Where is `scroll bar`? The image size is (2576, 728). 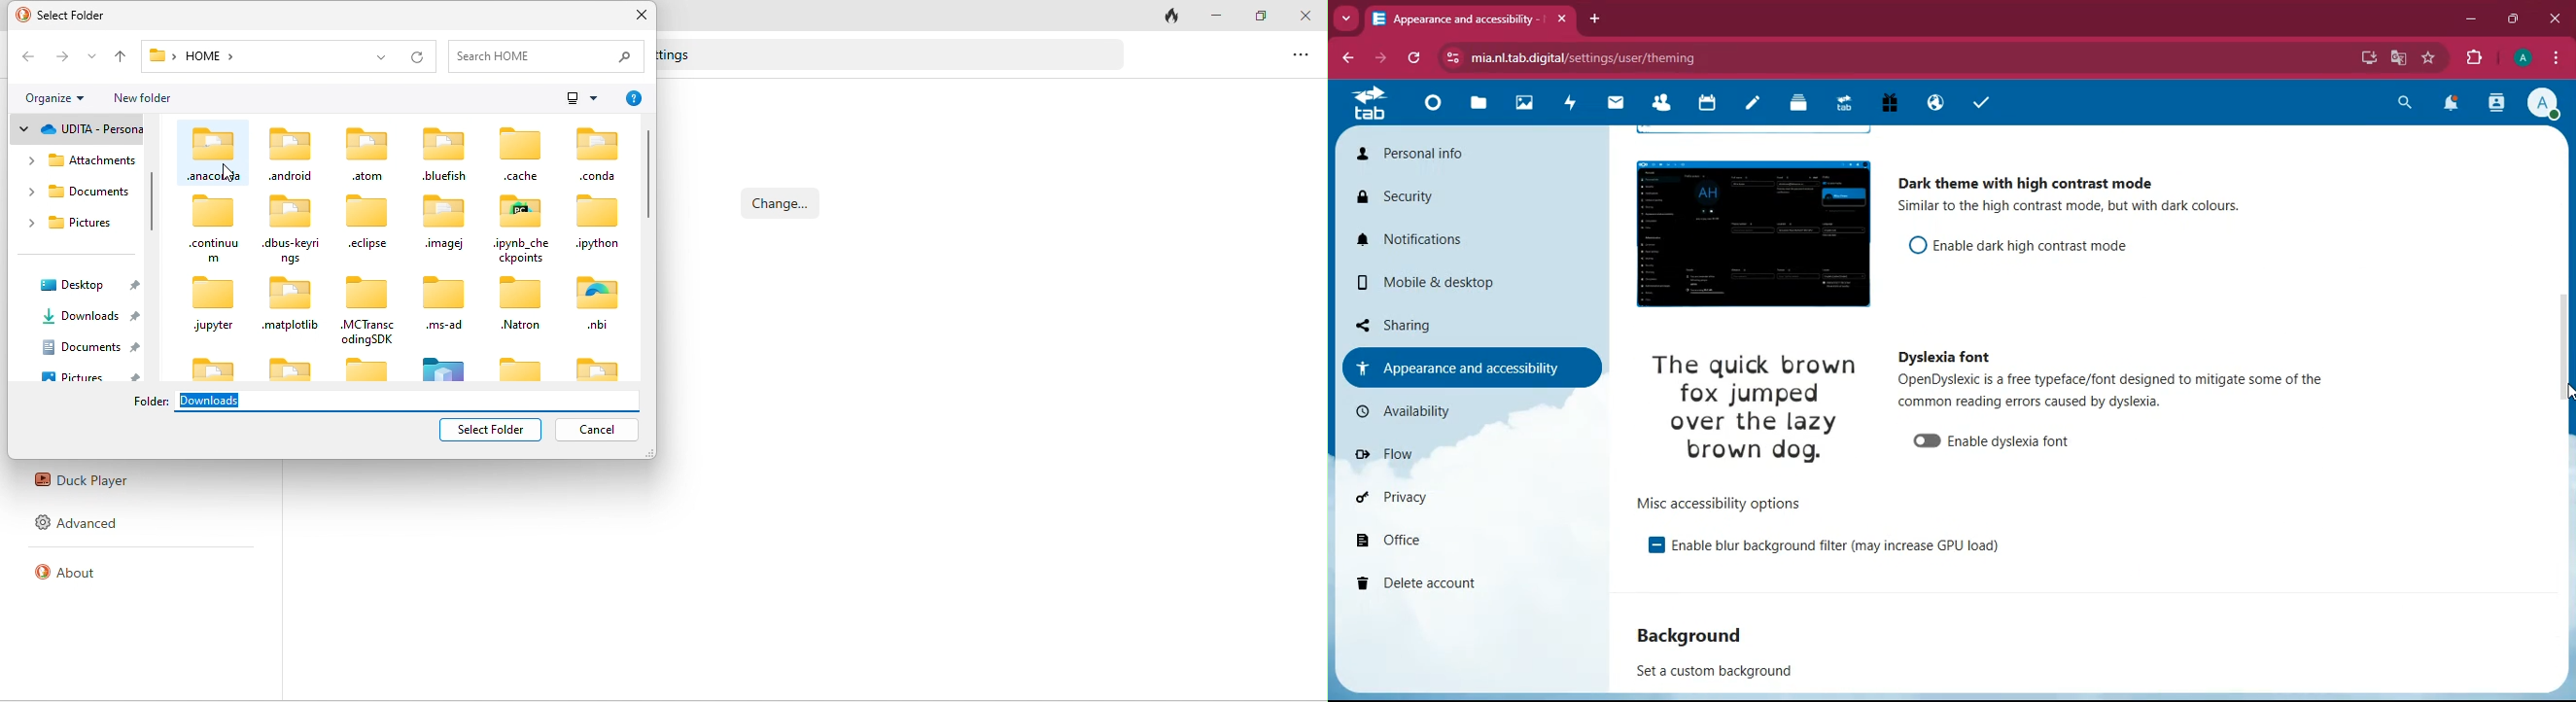
scroll bar is located at coordinates (2568, 353).